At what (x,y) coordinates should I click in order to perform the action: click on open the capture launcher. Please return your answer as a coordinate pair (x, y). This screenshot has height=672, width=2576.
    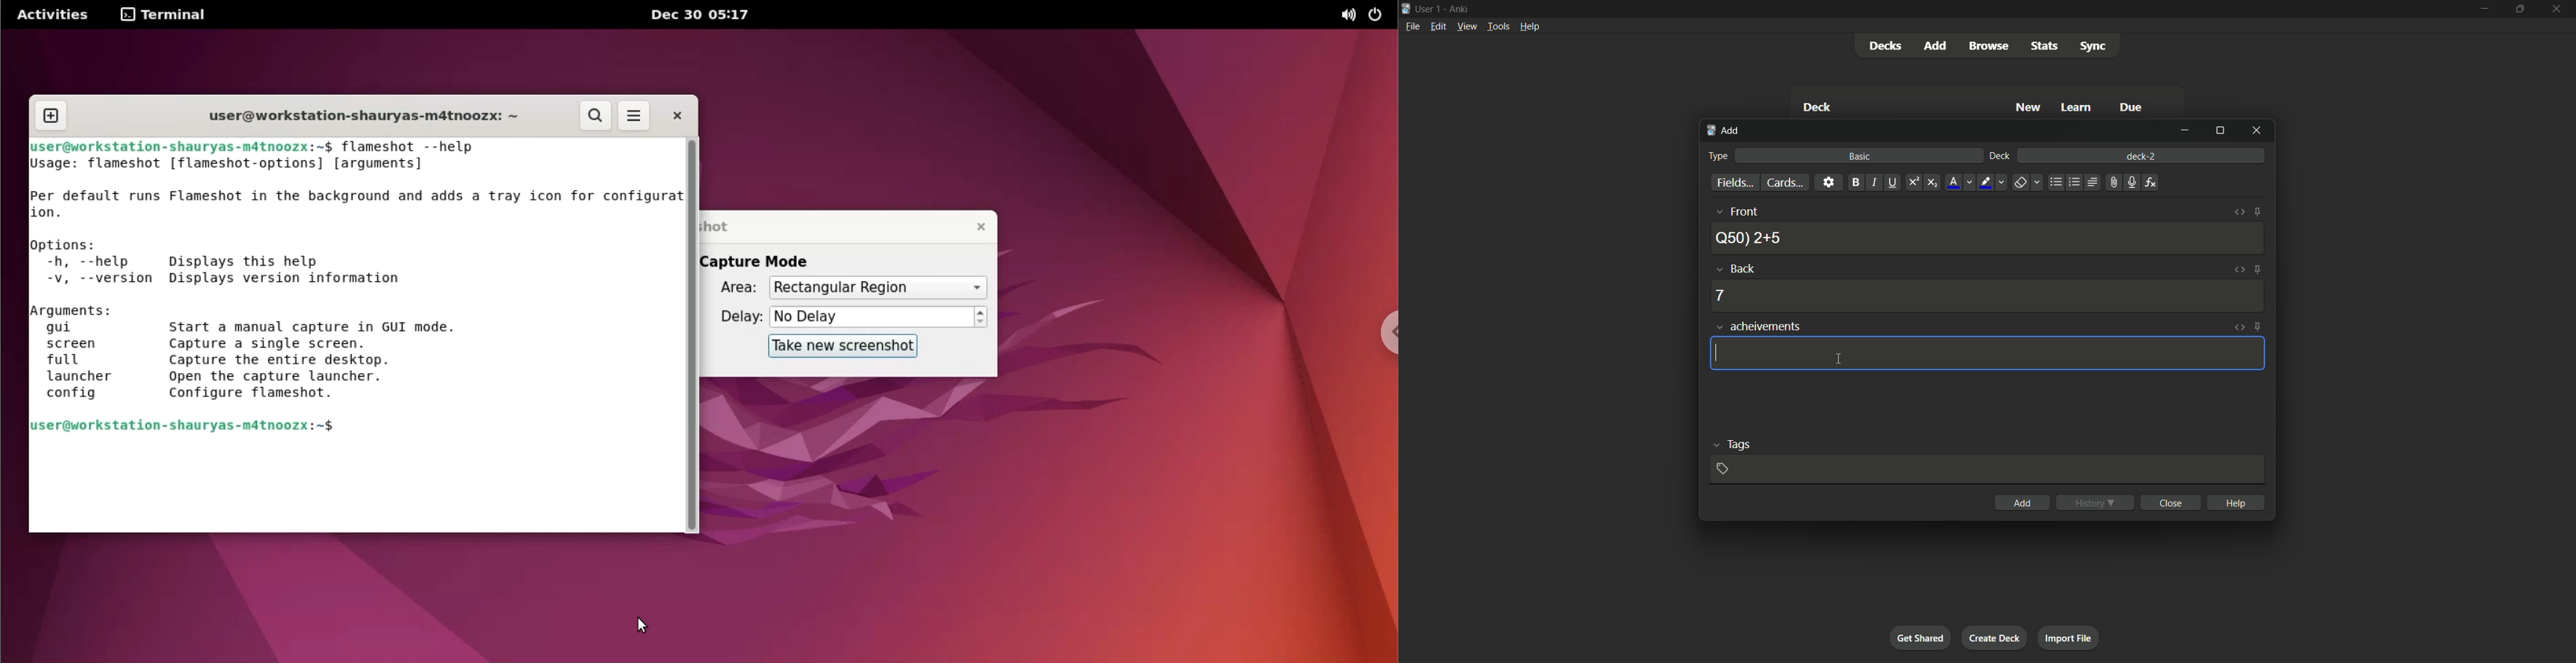
    Looking at the image, I should click on (315, 378).